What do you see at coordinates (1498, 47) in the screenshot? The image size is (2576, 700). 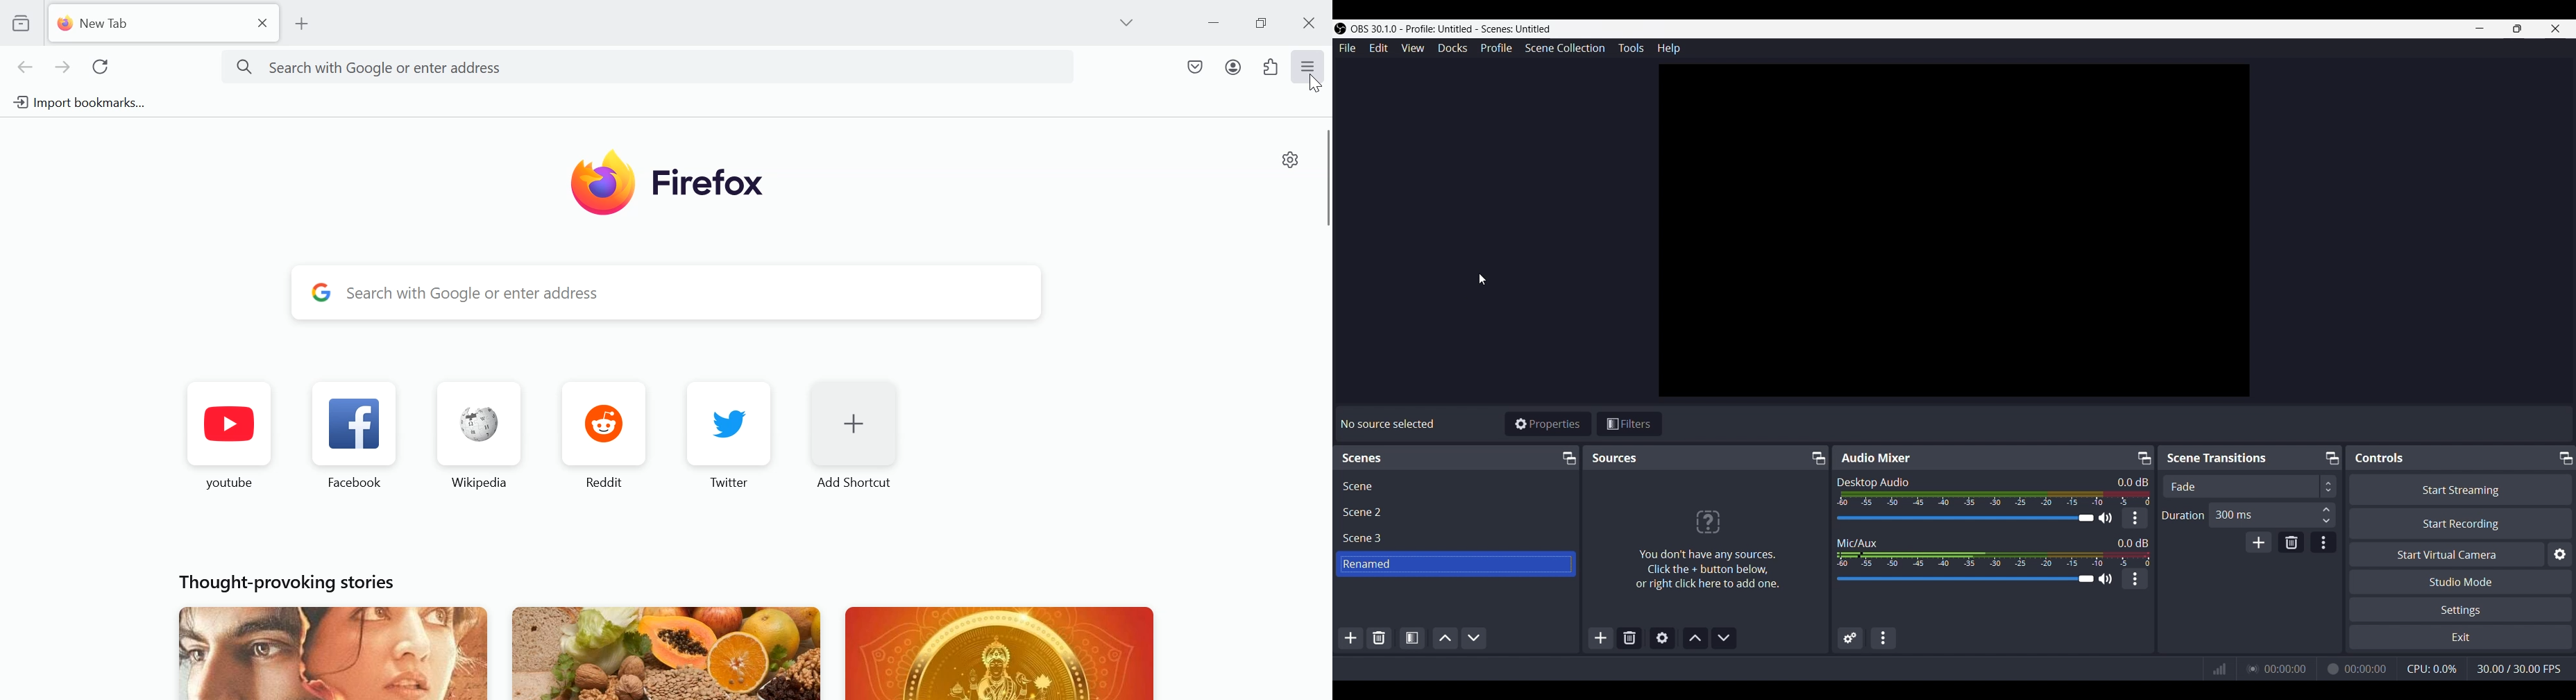 I see `Profile` at bounding box center [1498, 47].